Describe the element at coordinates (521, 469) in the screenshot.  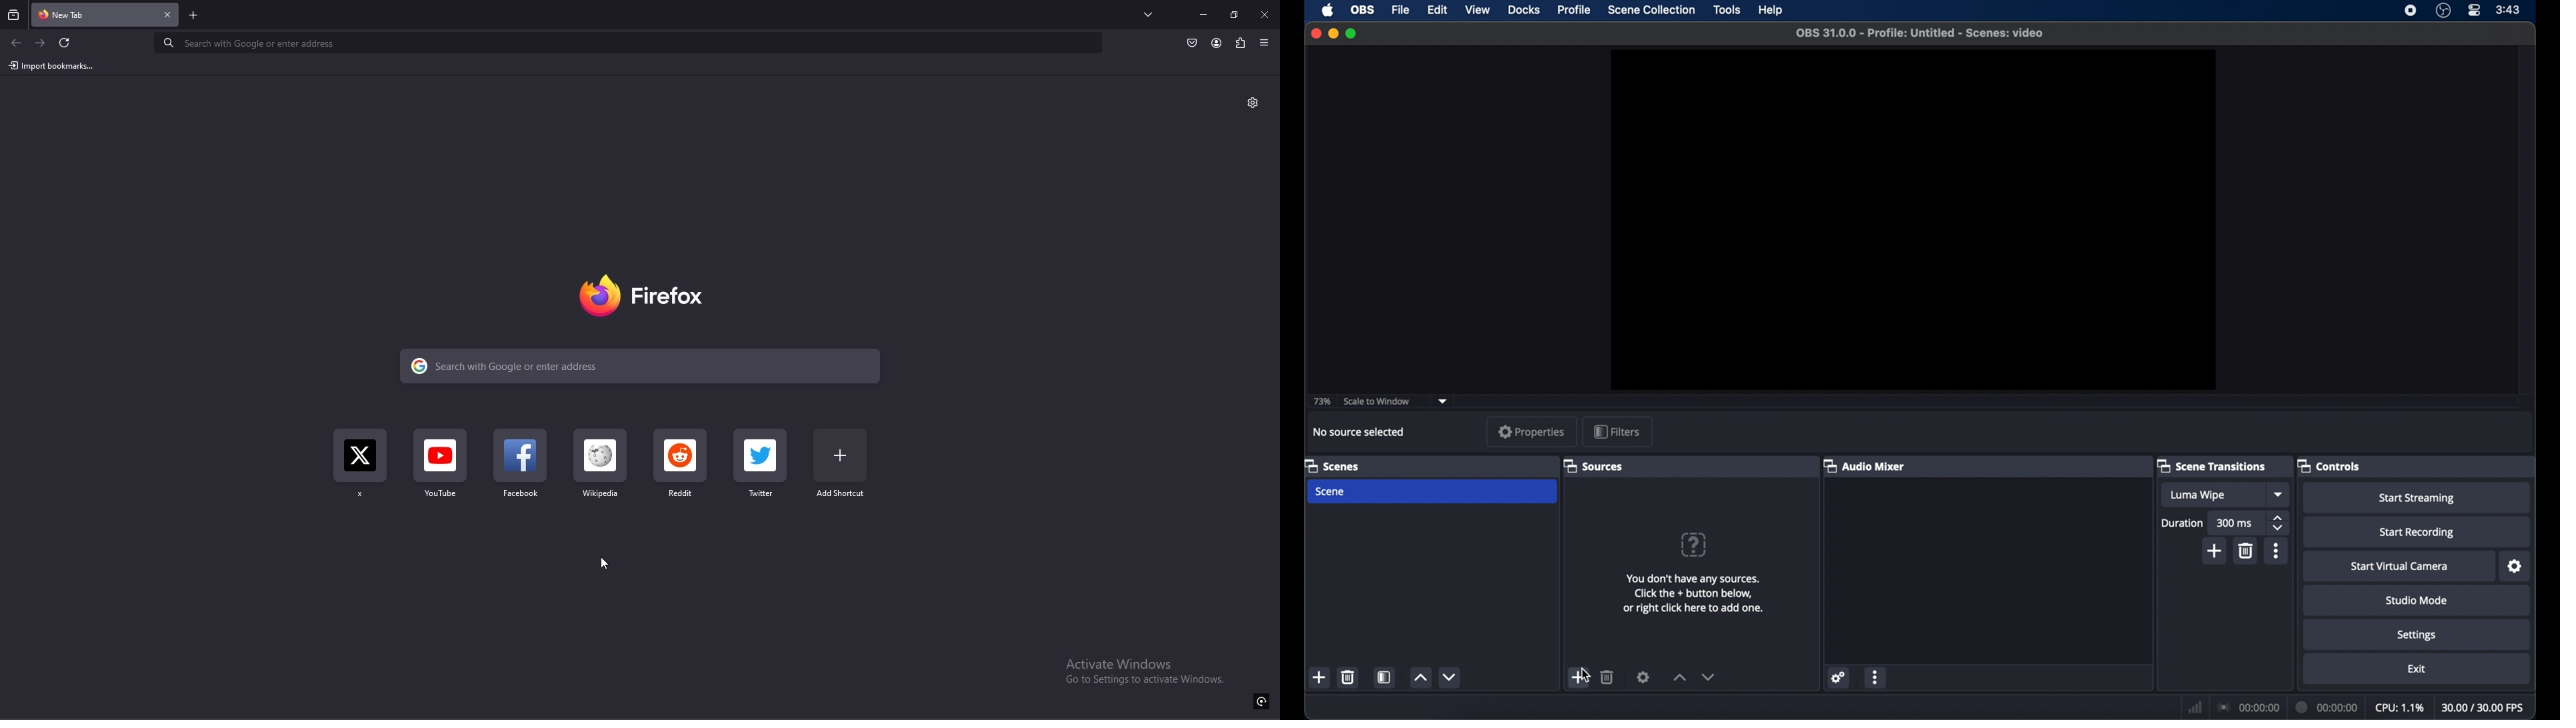
I see `facebook` at that location.